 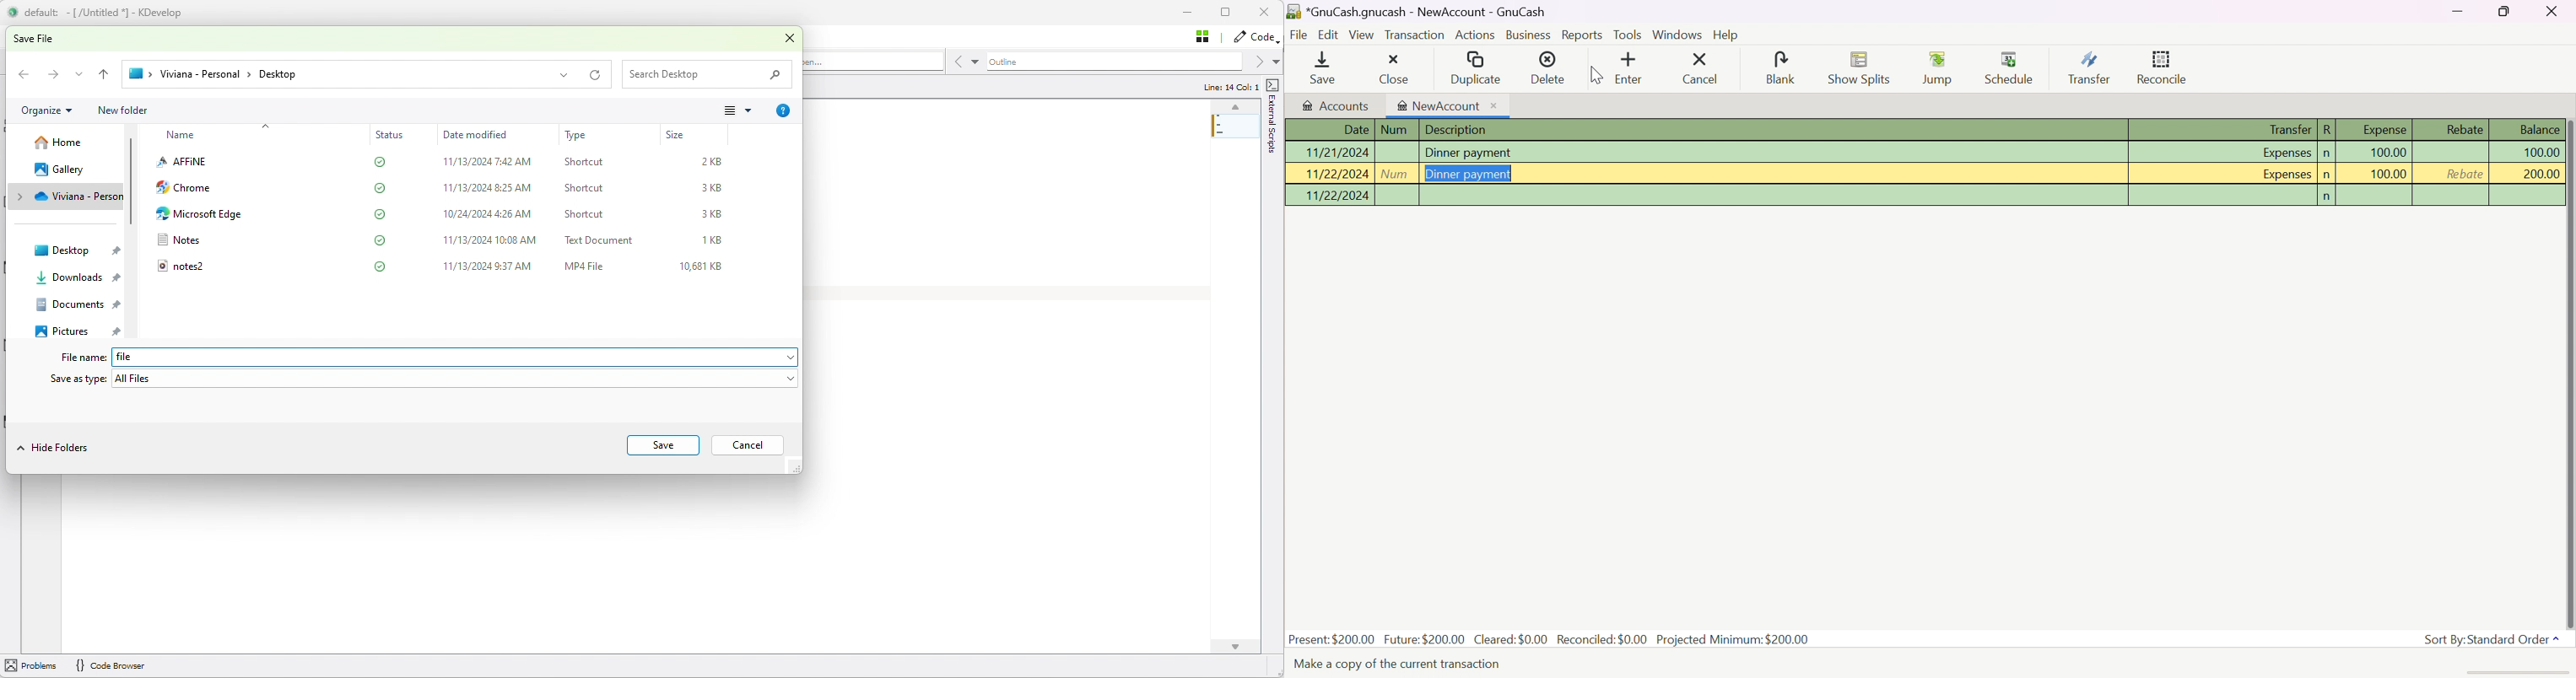 I want to click on Close, so click(x=2553, y=11).